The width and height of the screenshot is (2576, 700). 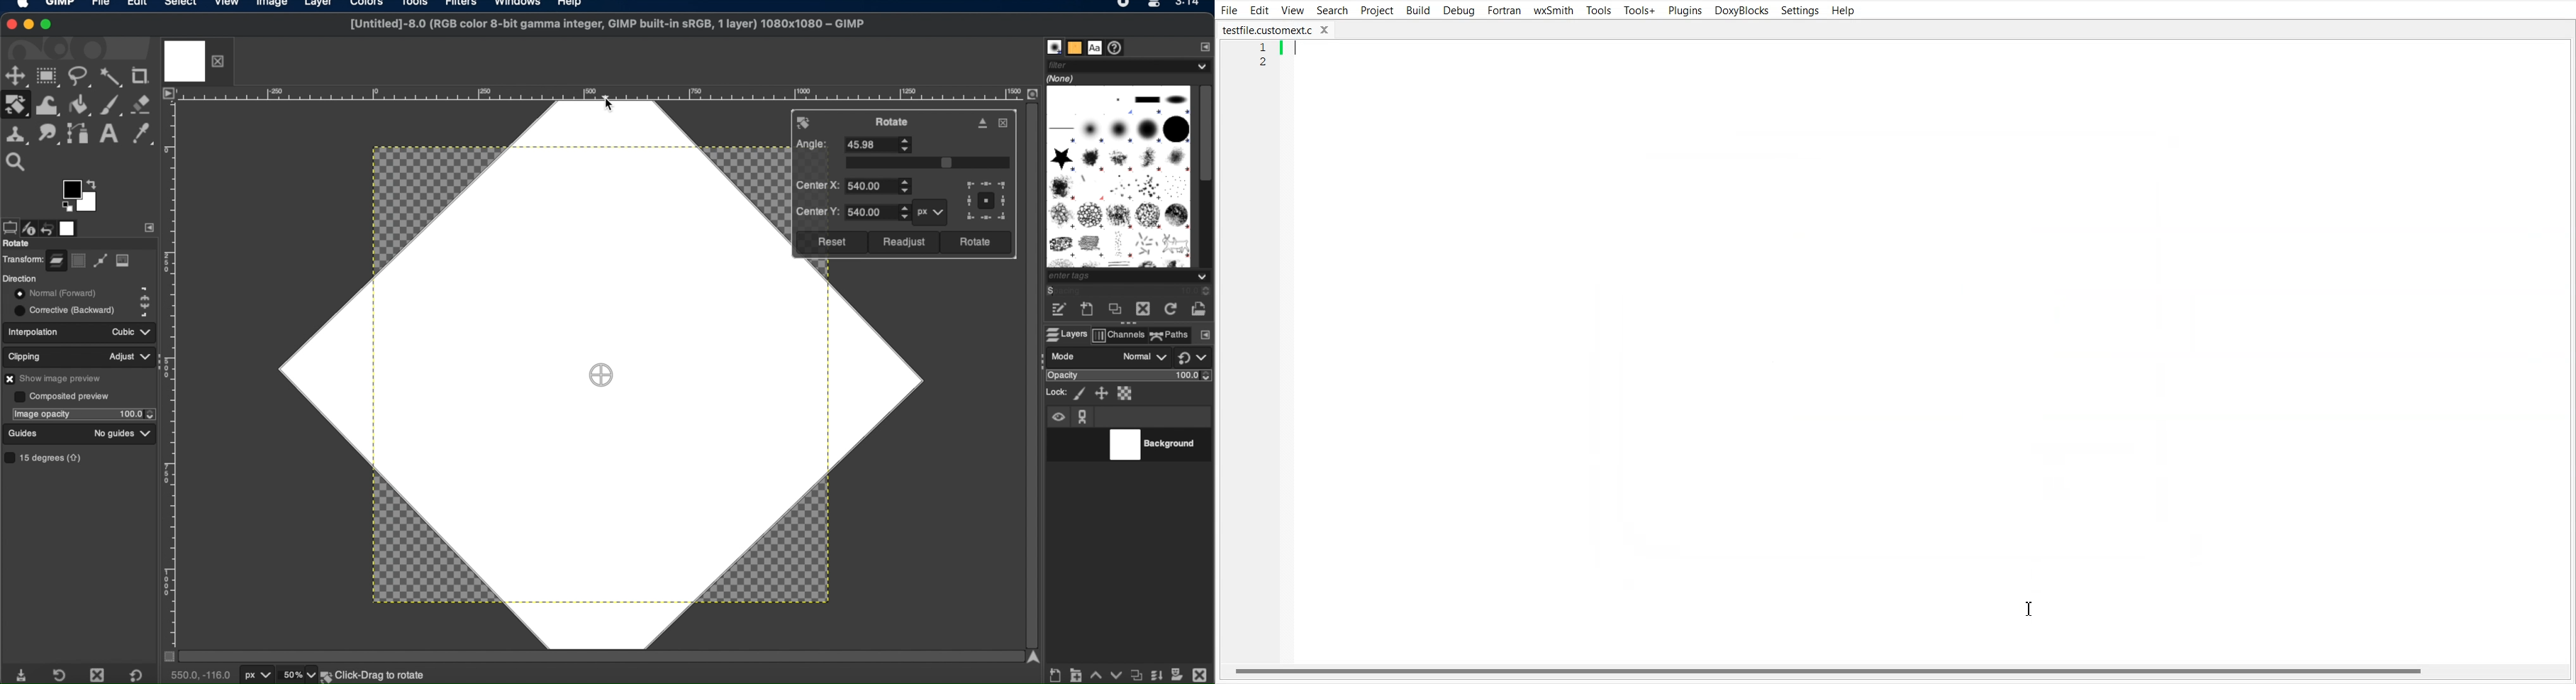 What do you see at coordinates (16, 104) in the screenshot?
I see `rotate tool` at bounding box center [16, 104].